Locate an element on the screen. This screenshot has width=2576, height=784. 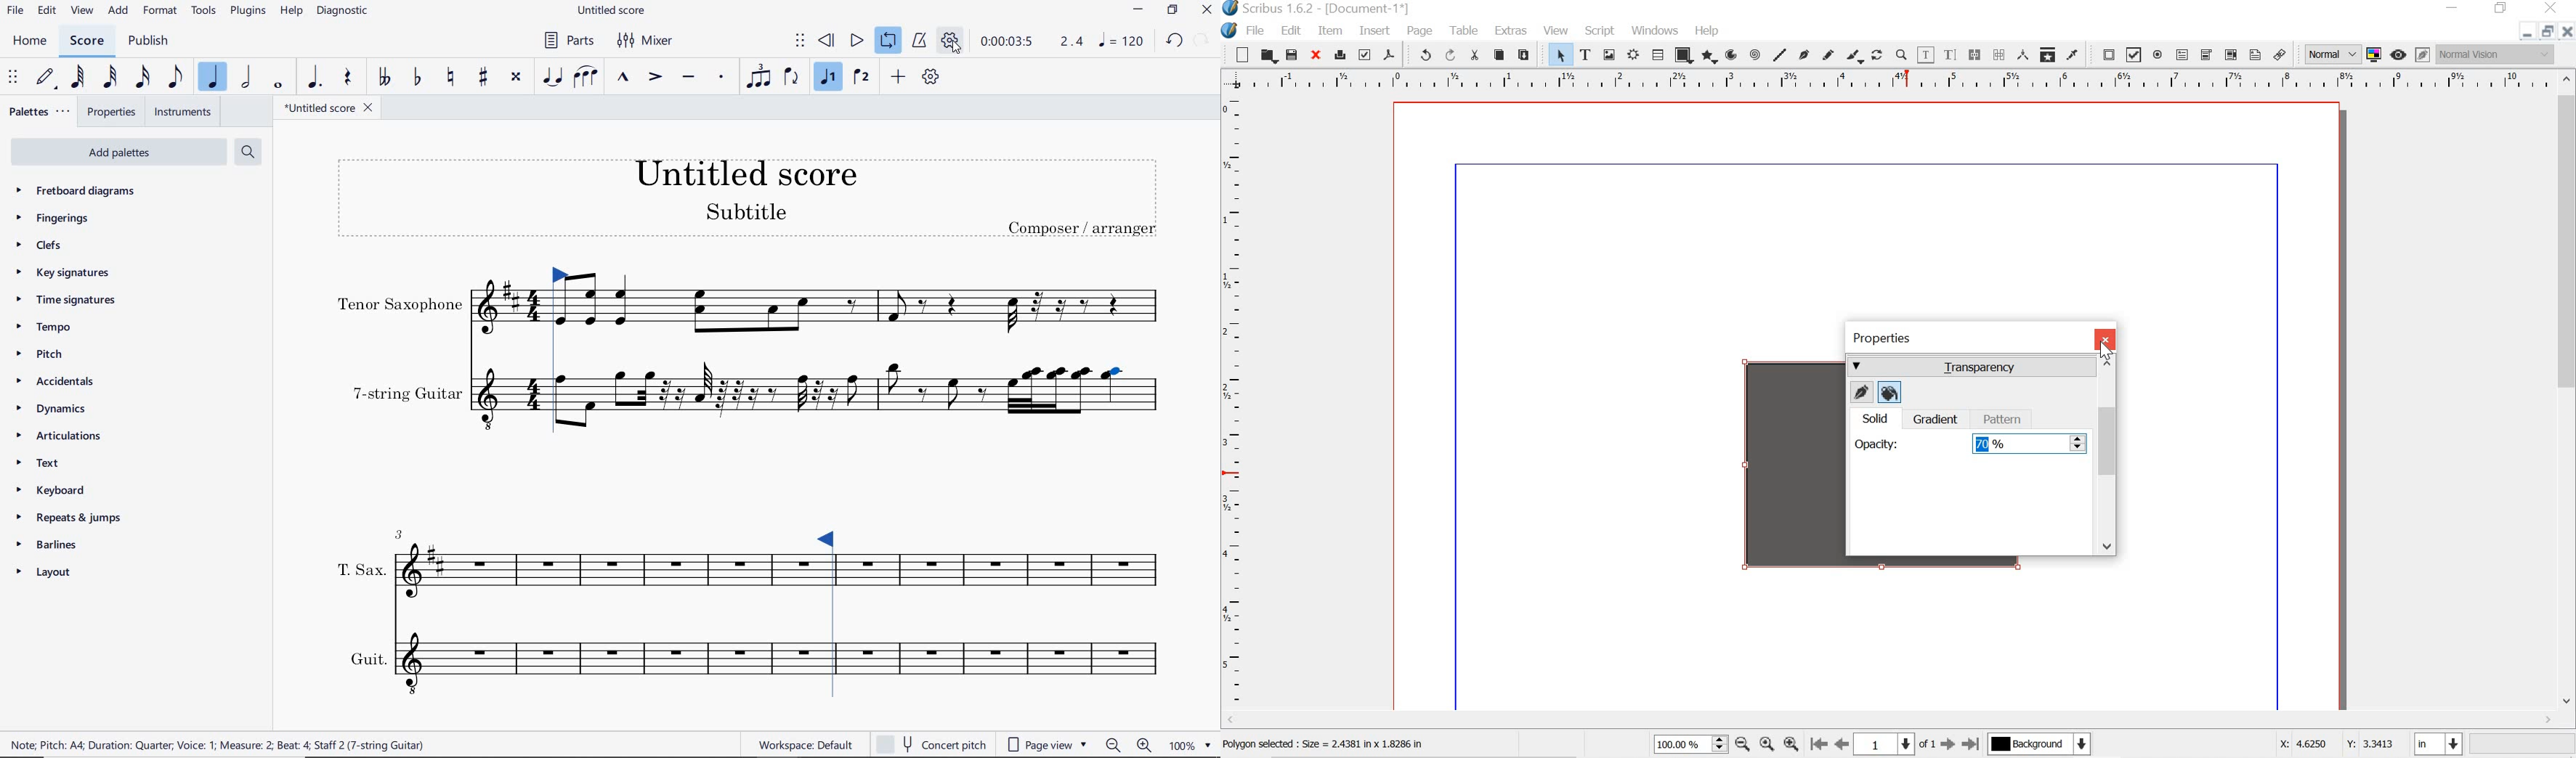
scrollbar is located at coordinates (2107, 455).